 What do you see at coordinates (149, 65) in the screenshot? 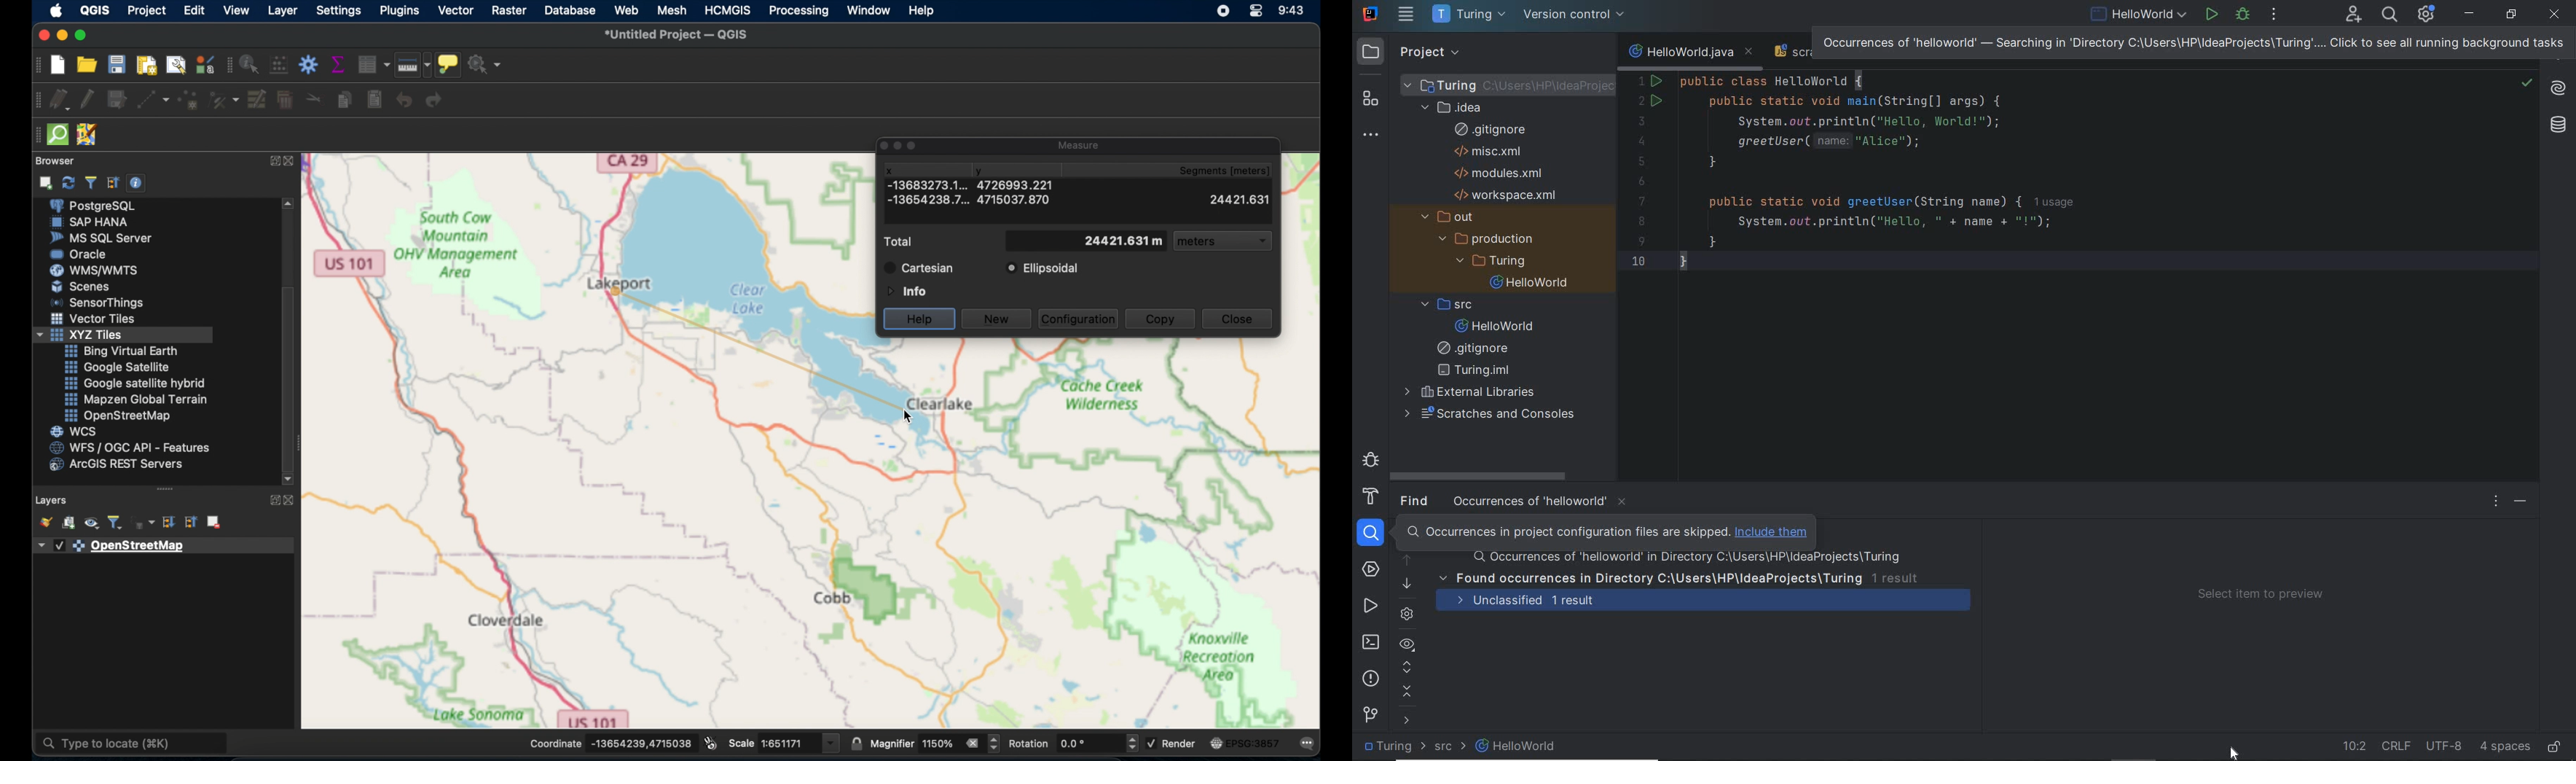
I see `new print layout` at bounding box center [149, 65].